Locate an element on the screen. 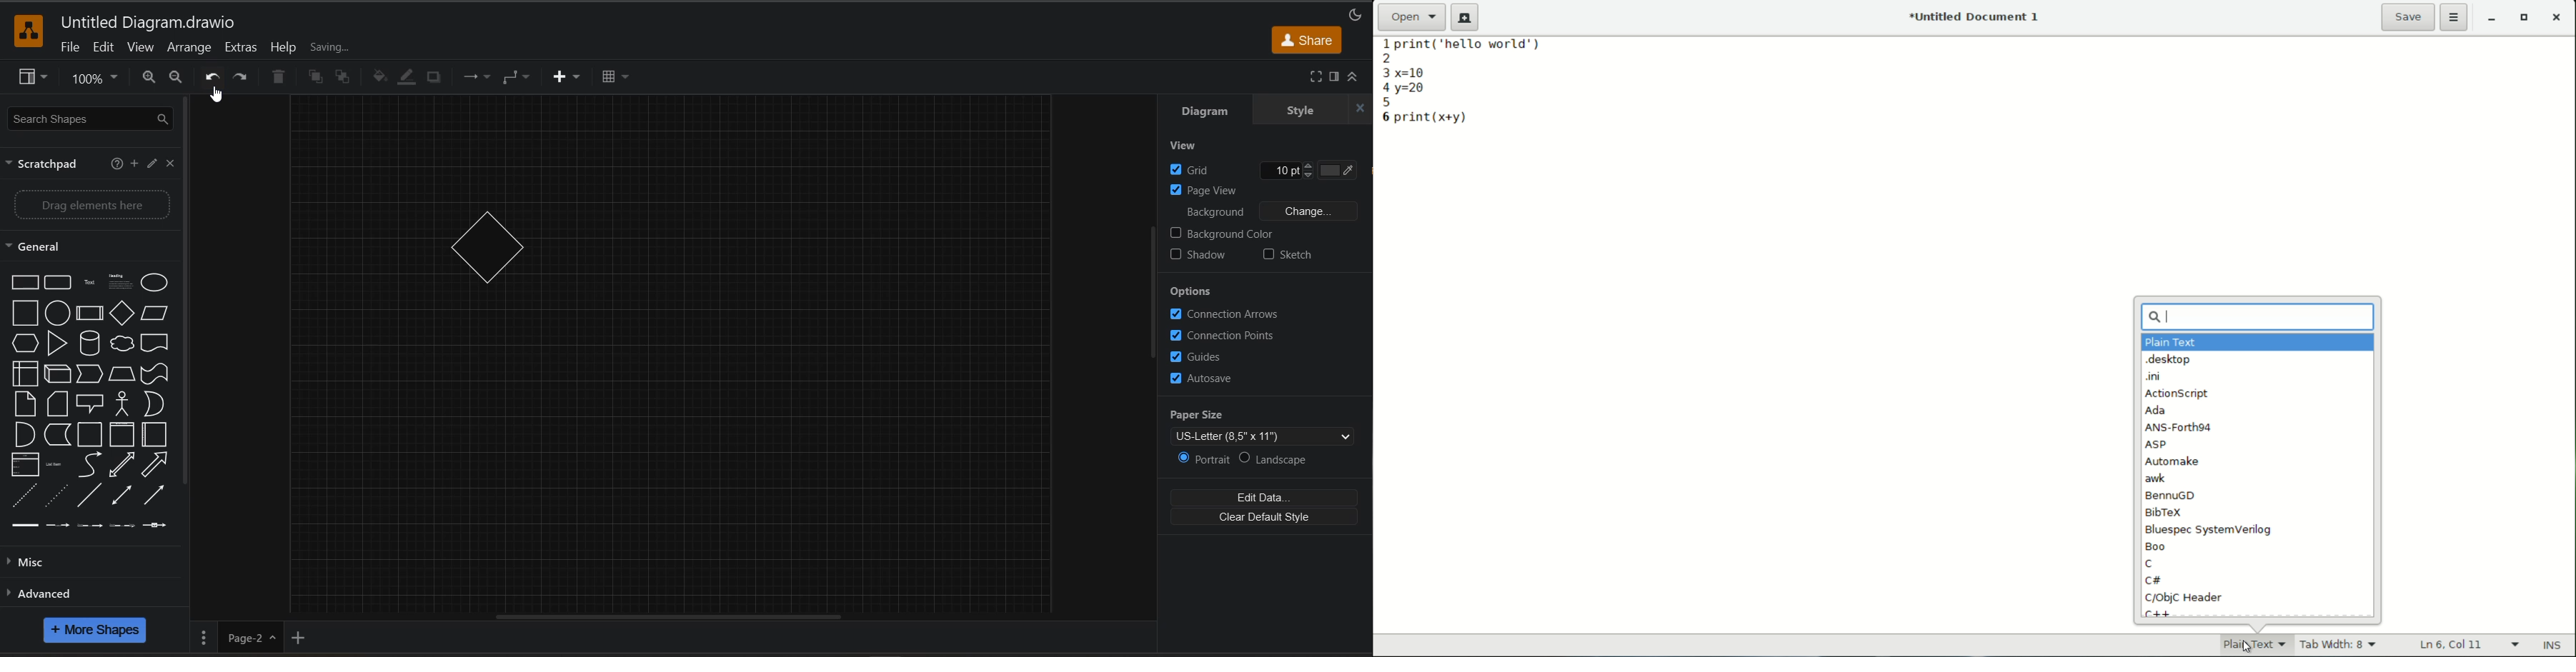 The height and width of the screenshot is (672, 2576). appearance is located at coordinates (1356, 16).